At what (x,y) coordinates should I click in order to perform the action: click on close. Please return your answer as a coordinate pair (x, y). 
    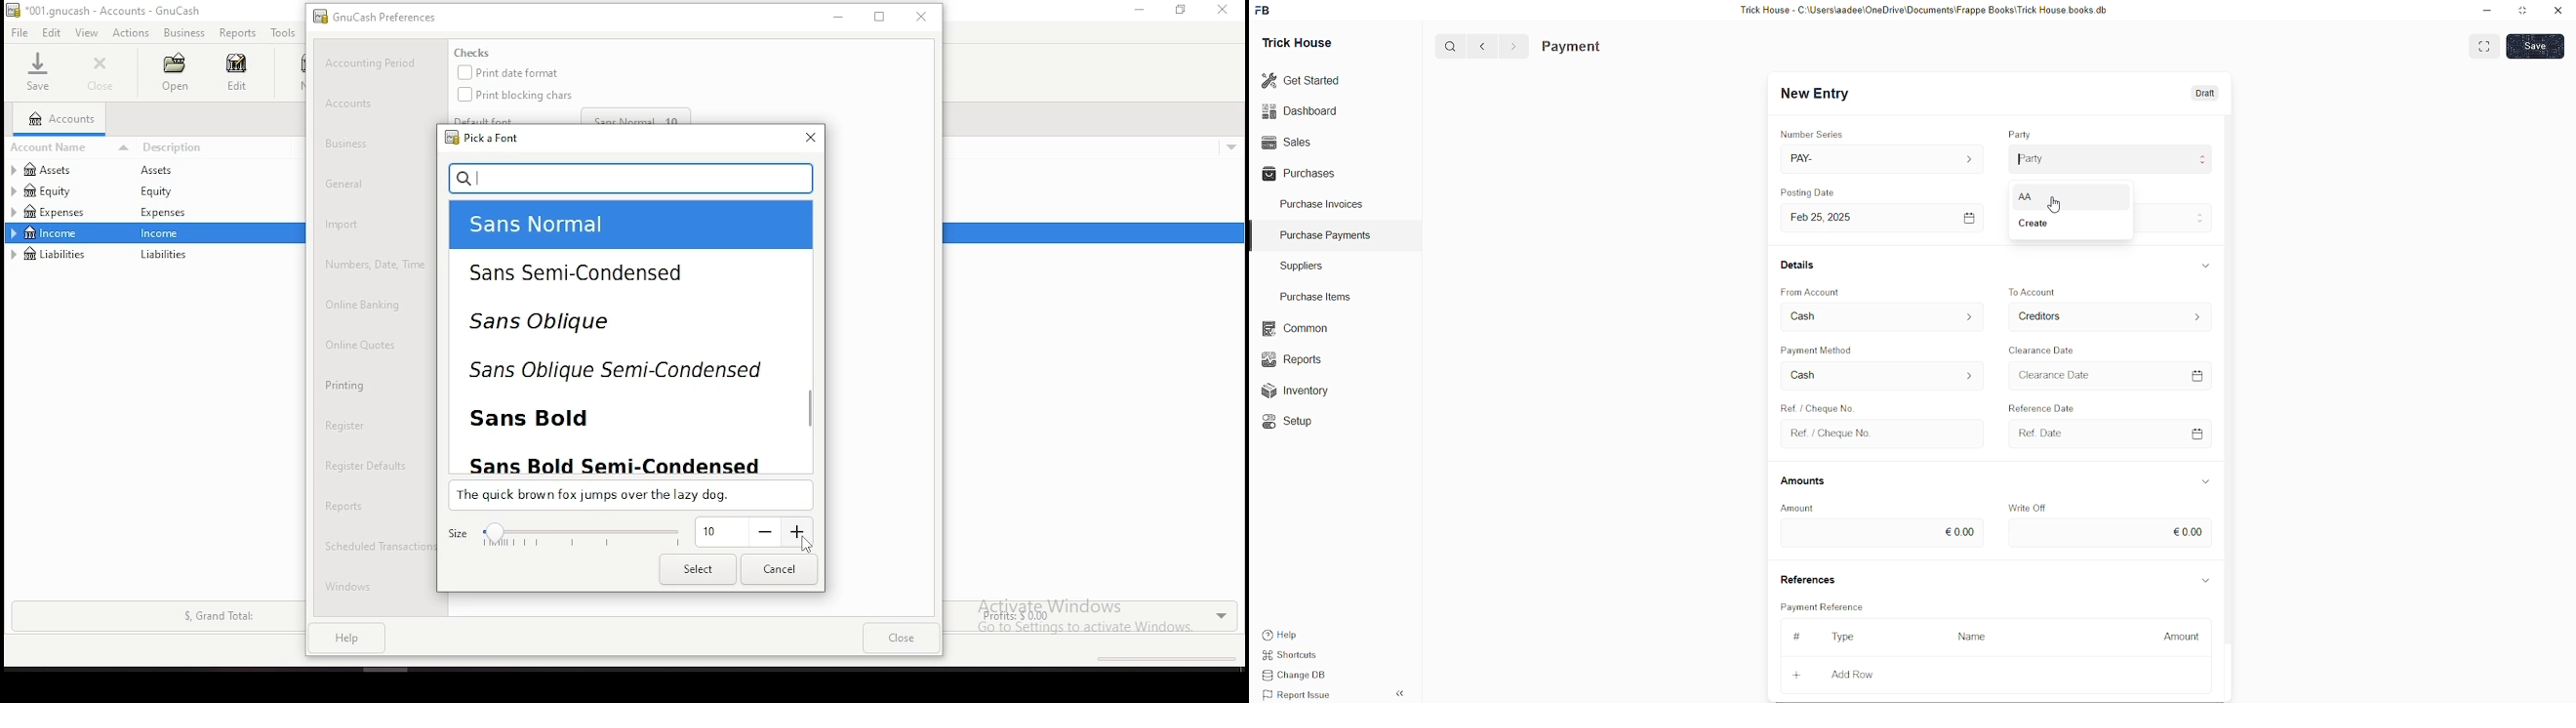
    Looking at the image, I should click on (2559, 10).